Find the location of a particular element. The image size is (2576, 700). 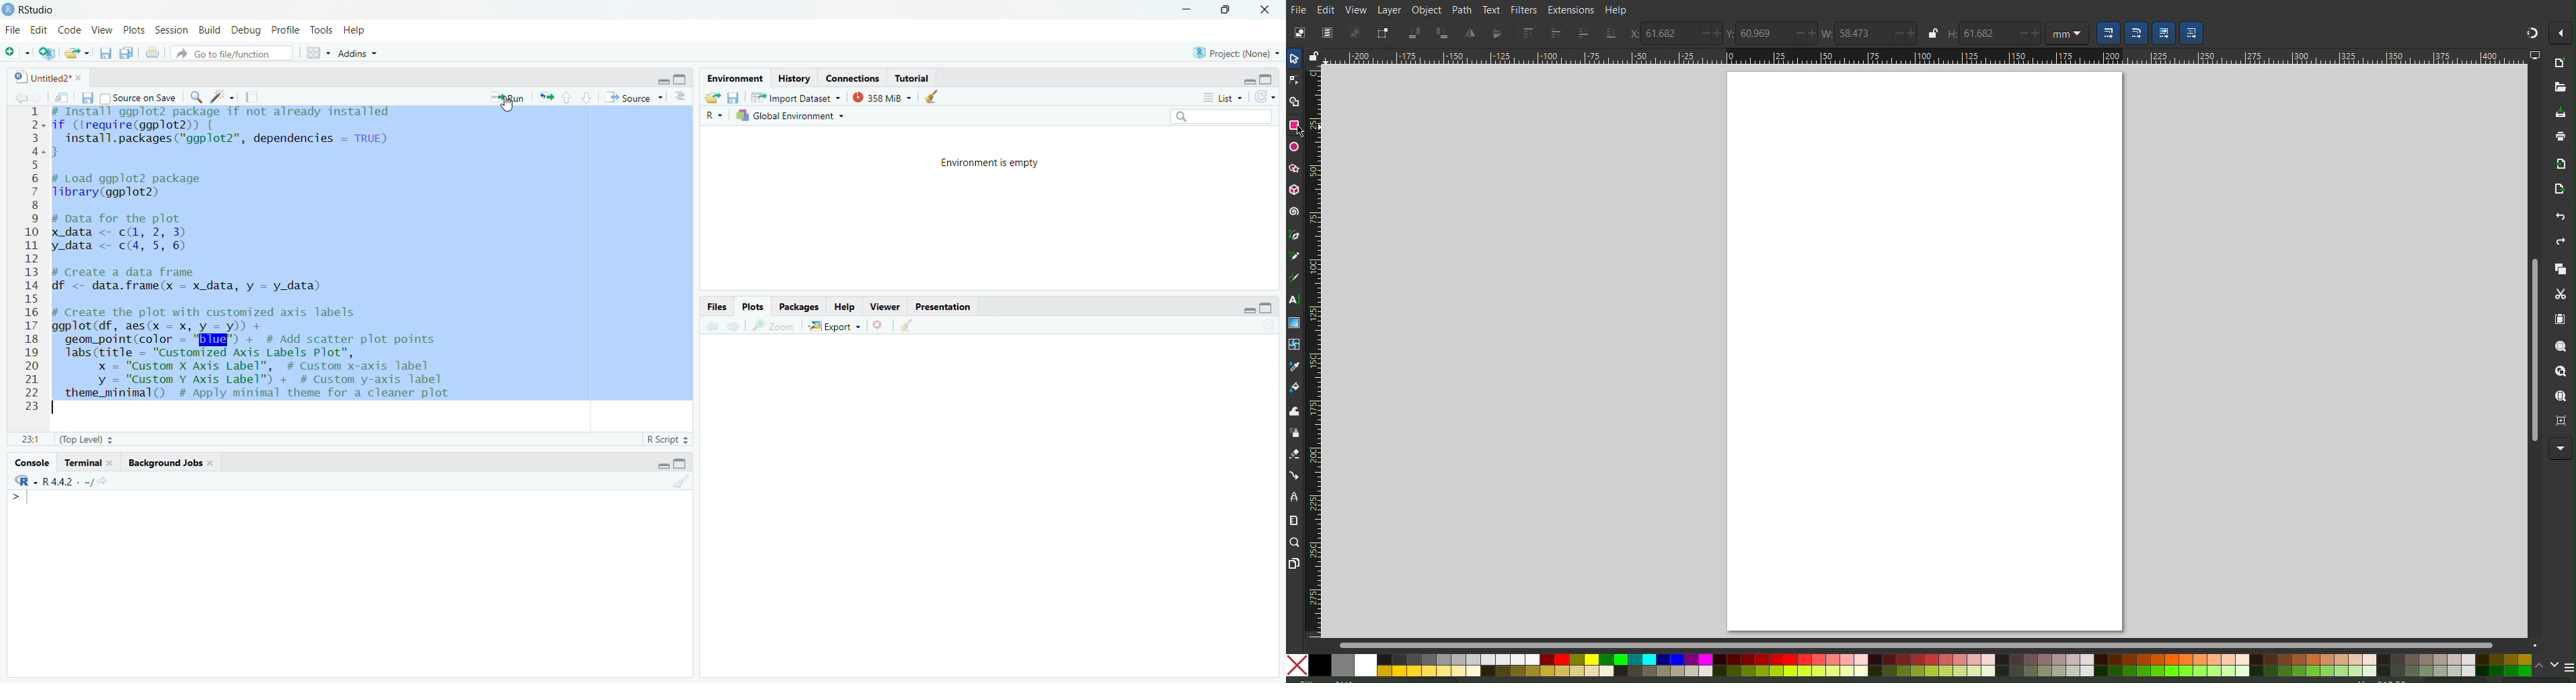

»» Go to file/function is located at coordinates (236, 55).